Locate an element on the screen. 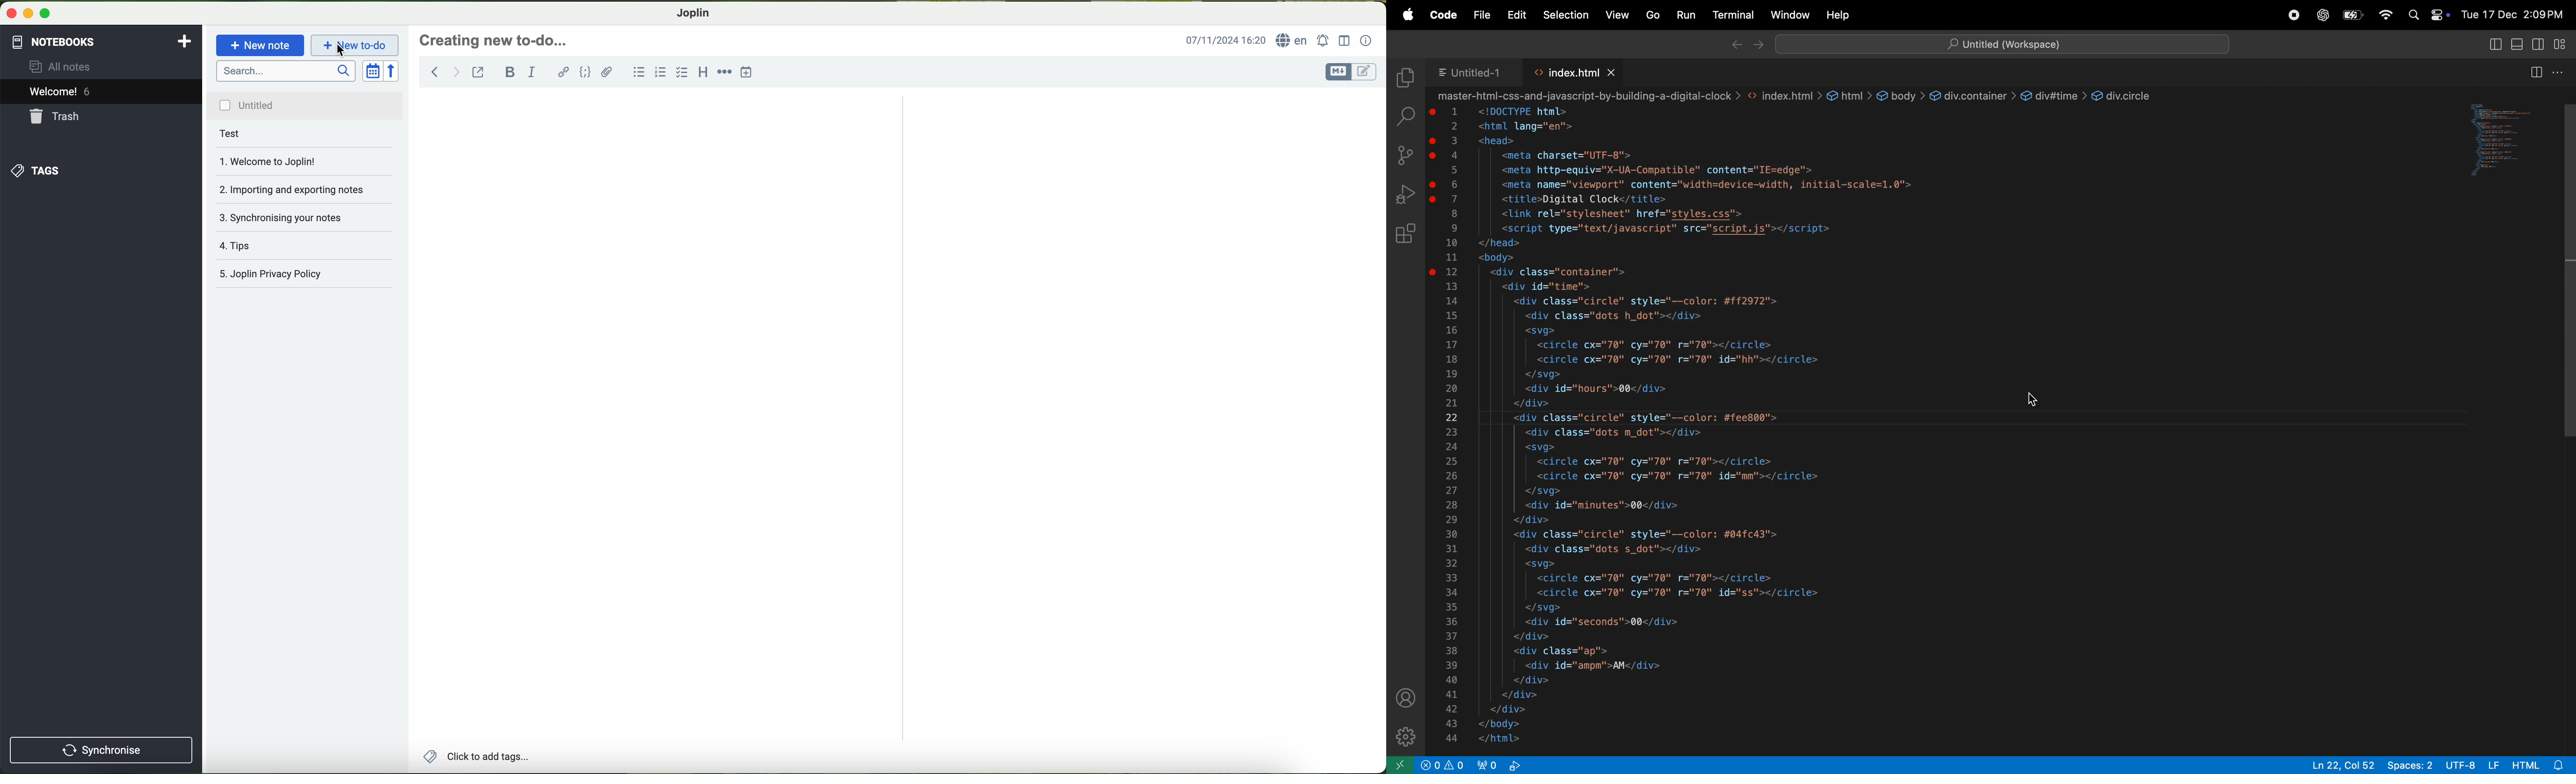 The image size is (2576, 784). set alarm is located at coordinates (1323, 40).